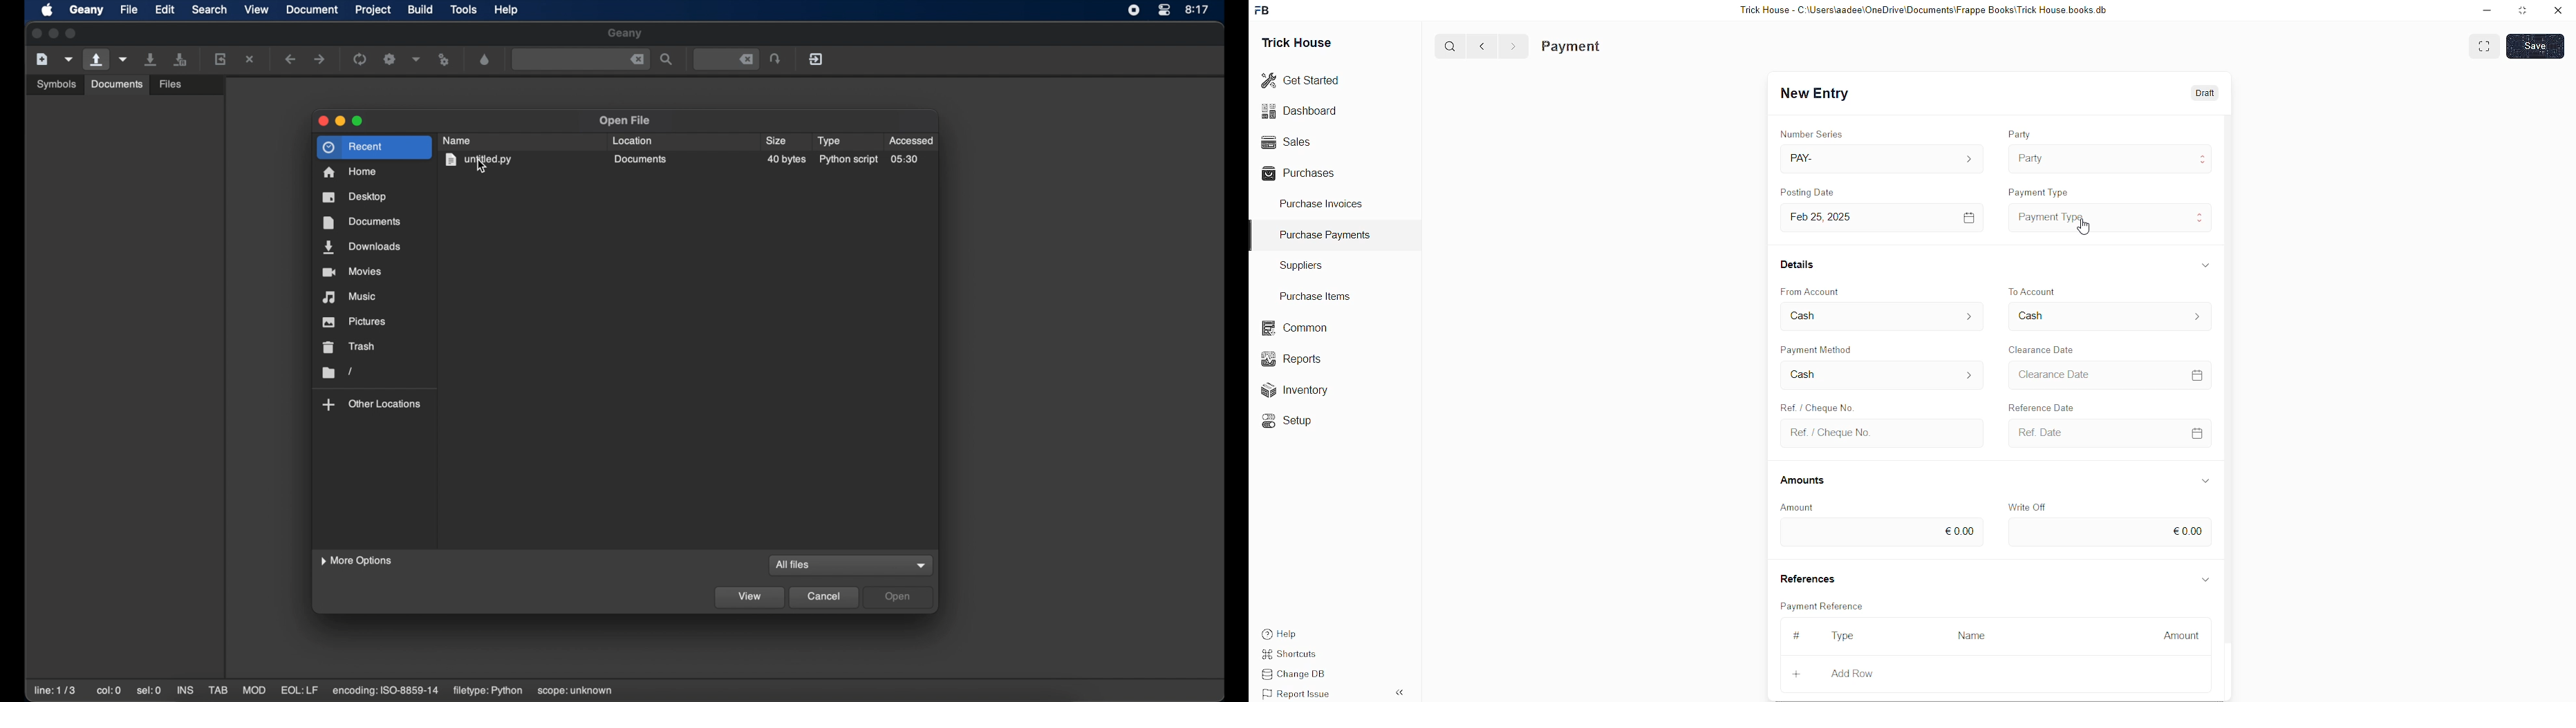 The height and width of the screenshot is (728, 2576). What do you see at coordinates (2206, 480) in the screenshot?
I see `` at bounding box center [2206, 480].